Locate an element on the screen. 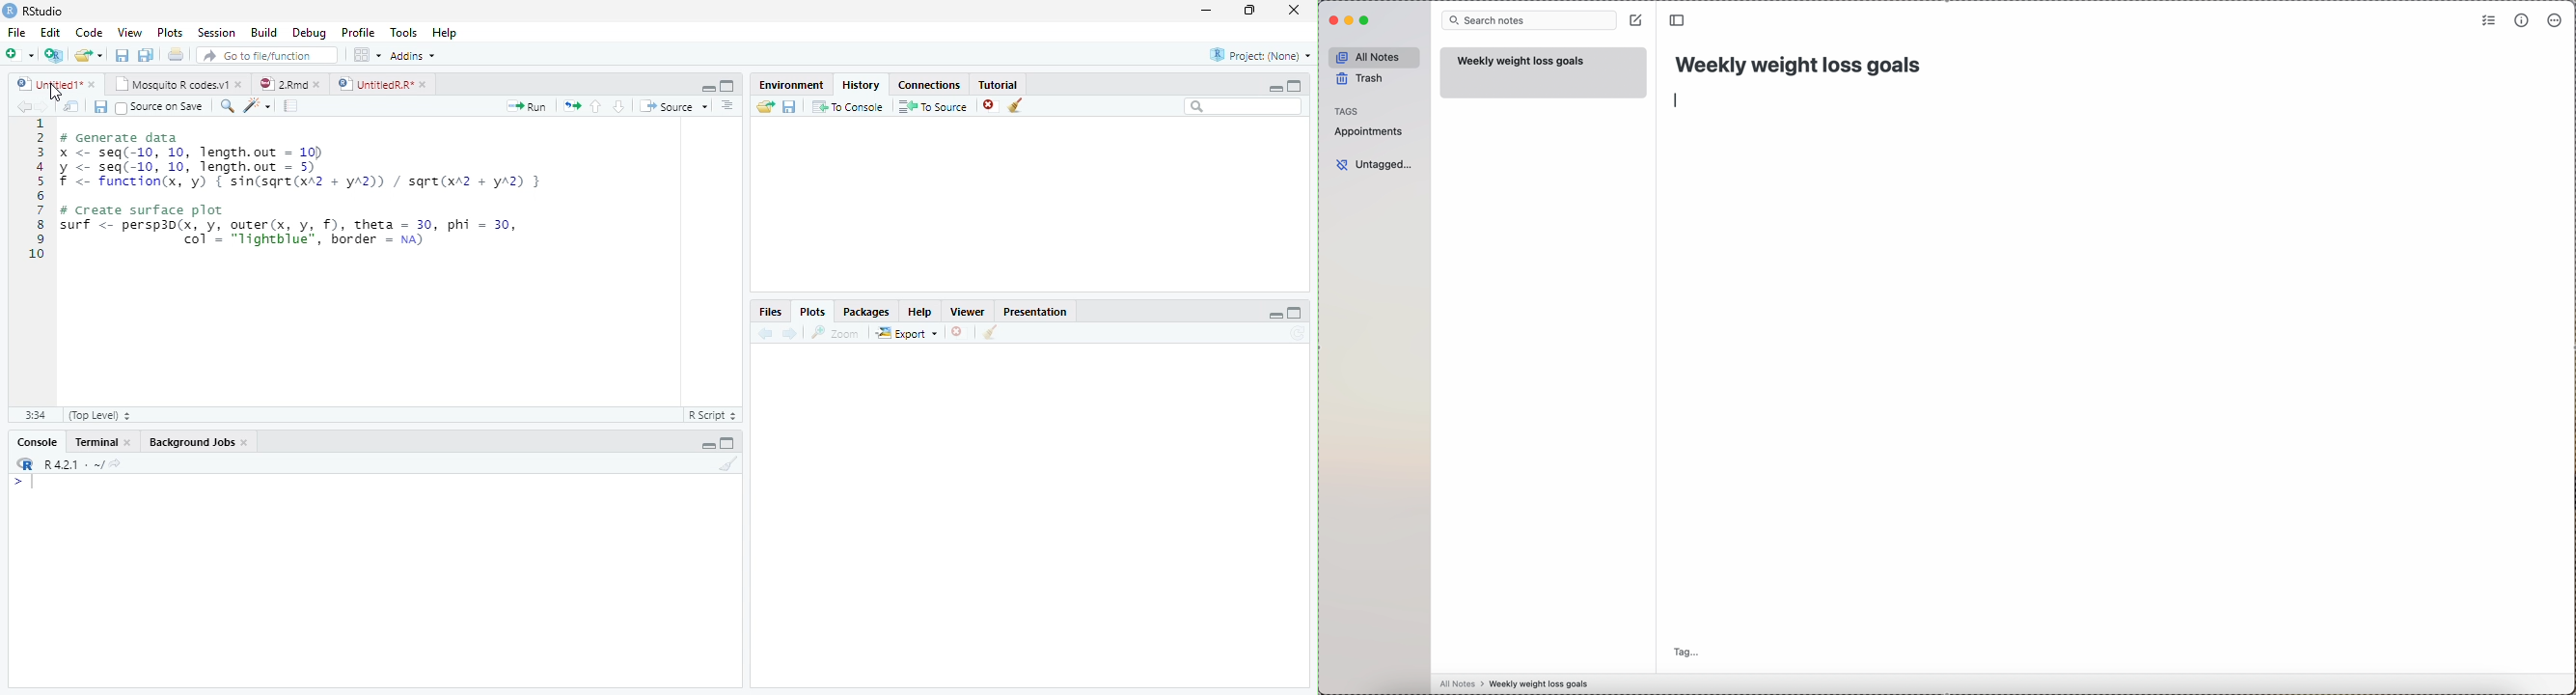 This screenshot has height=700, width=2576. Maximixe is located at coordinates (727, 85).